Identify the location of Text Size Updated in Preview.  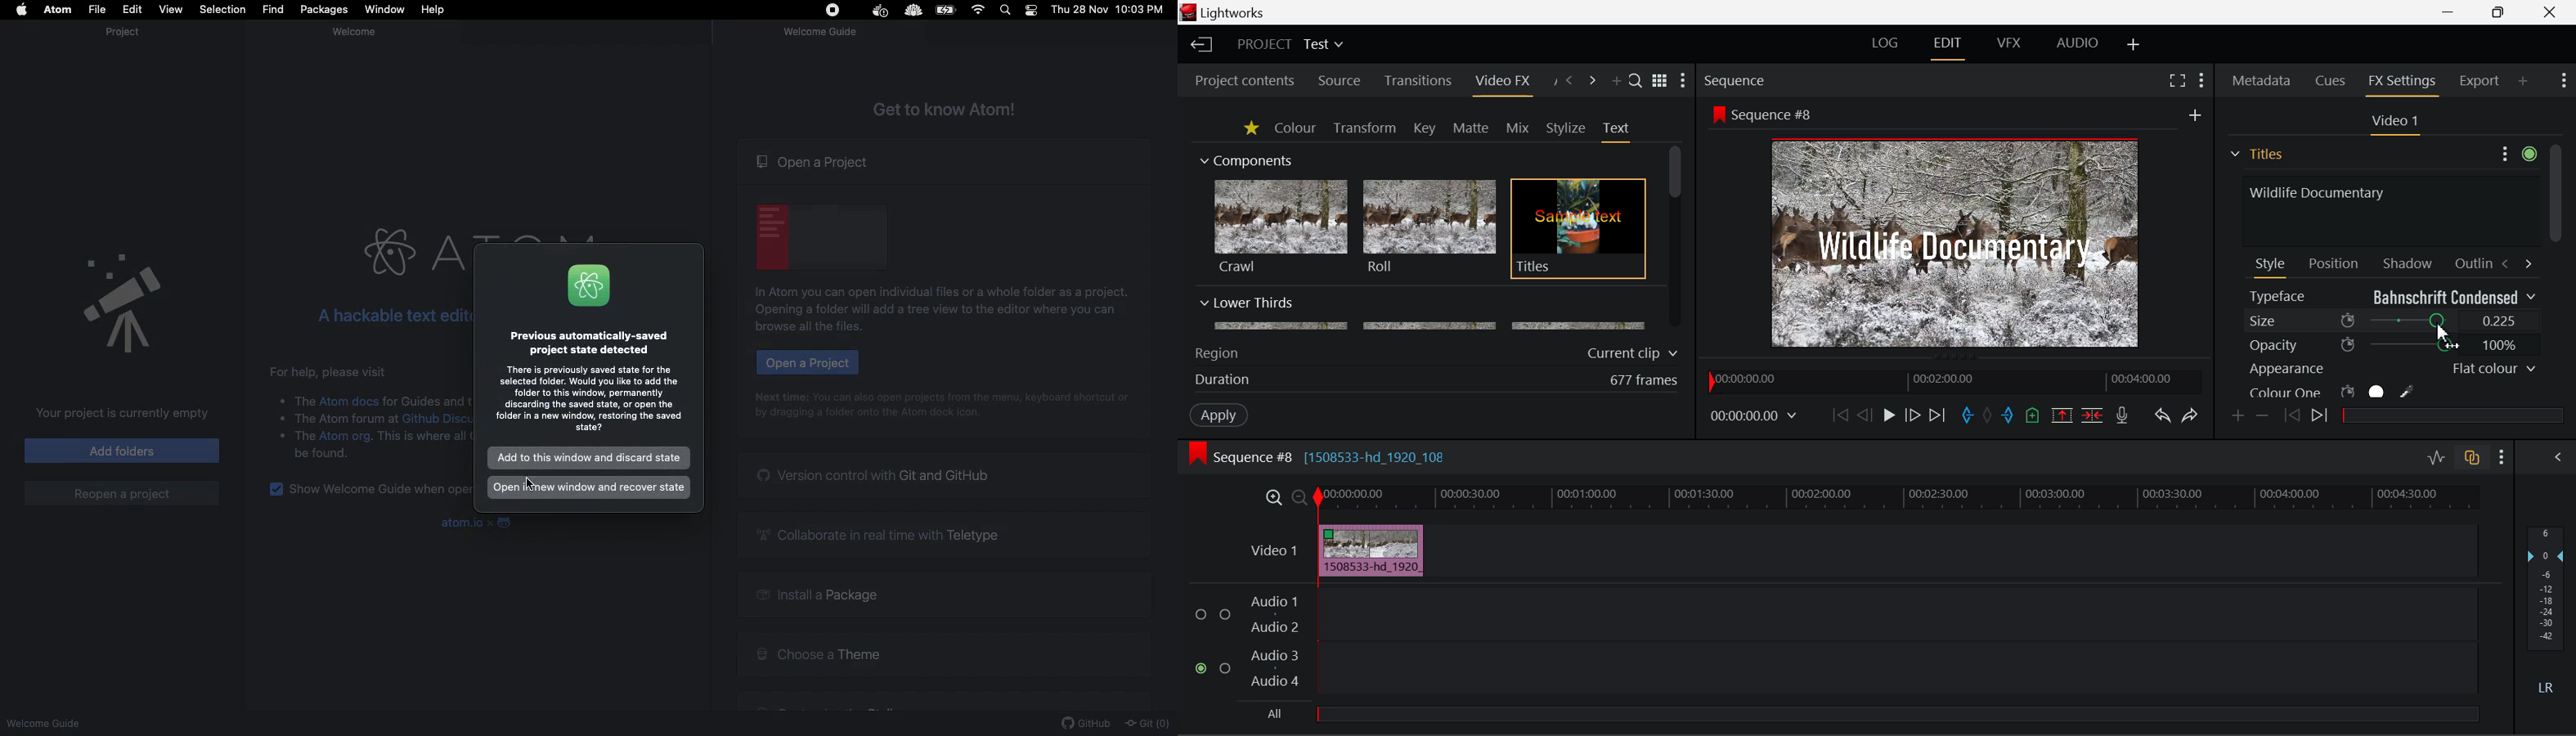
(1959, 246).